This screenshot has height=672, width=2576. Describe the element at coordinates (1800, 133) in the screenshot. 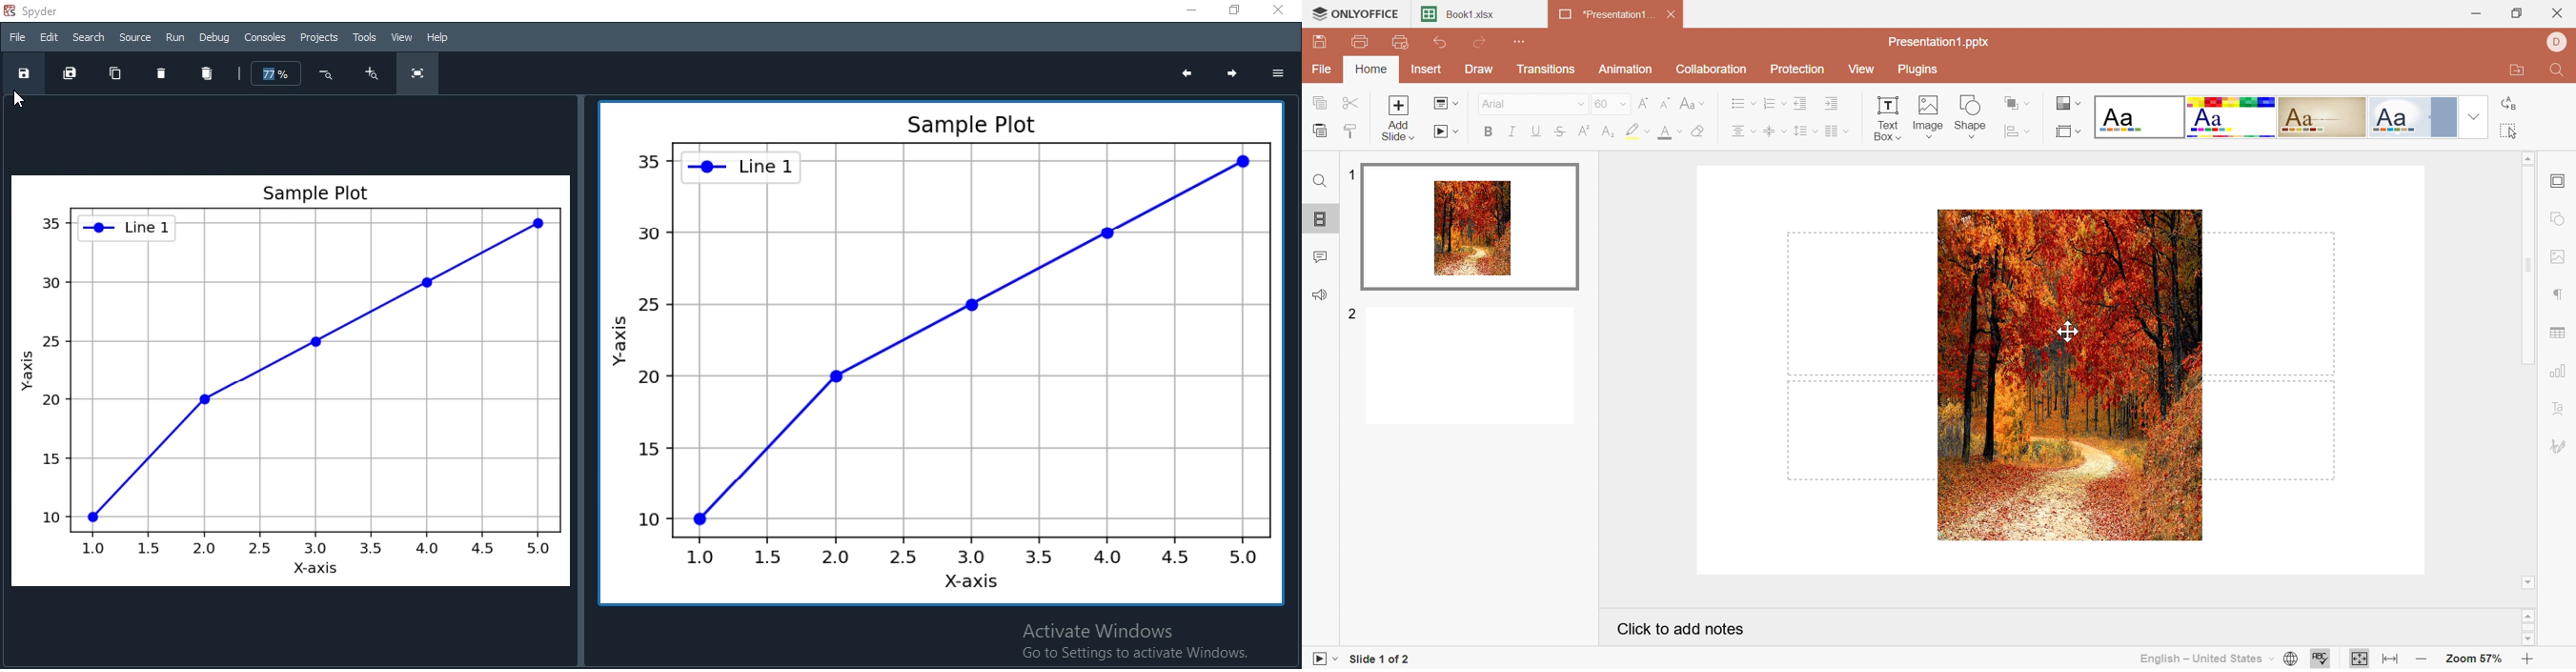

I see `Line spacing` at that location.